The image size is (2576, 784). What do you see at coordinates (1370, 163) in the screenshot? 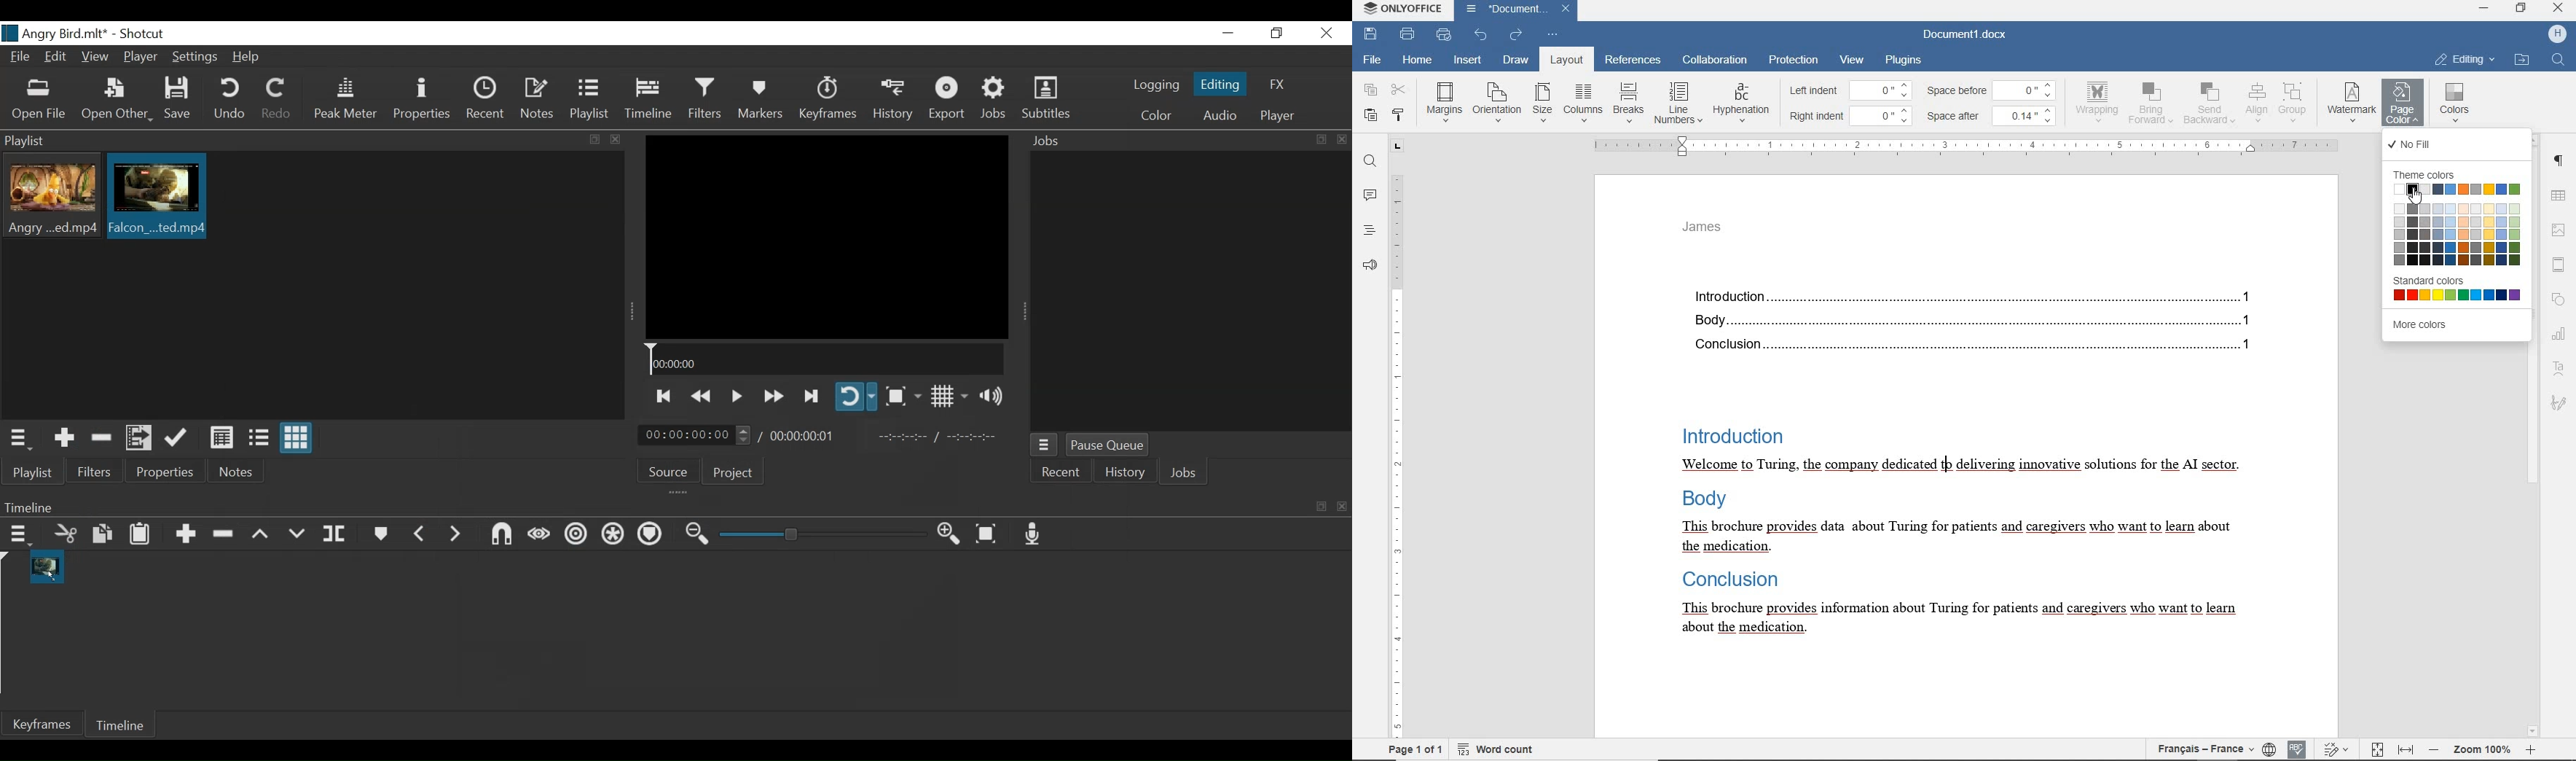
I see `find` at bounding box center [1370, 163].